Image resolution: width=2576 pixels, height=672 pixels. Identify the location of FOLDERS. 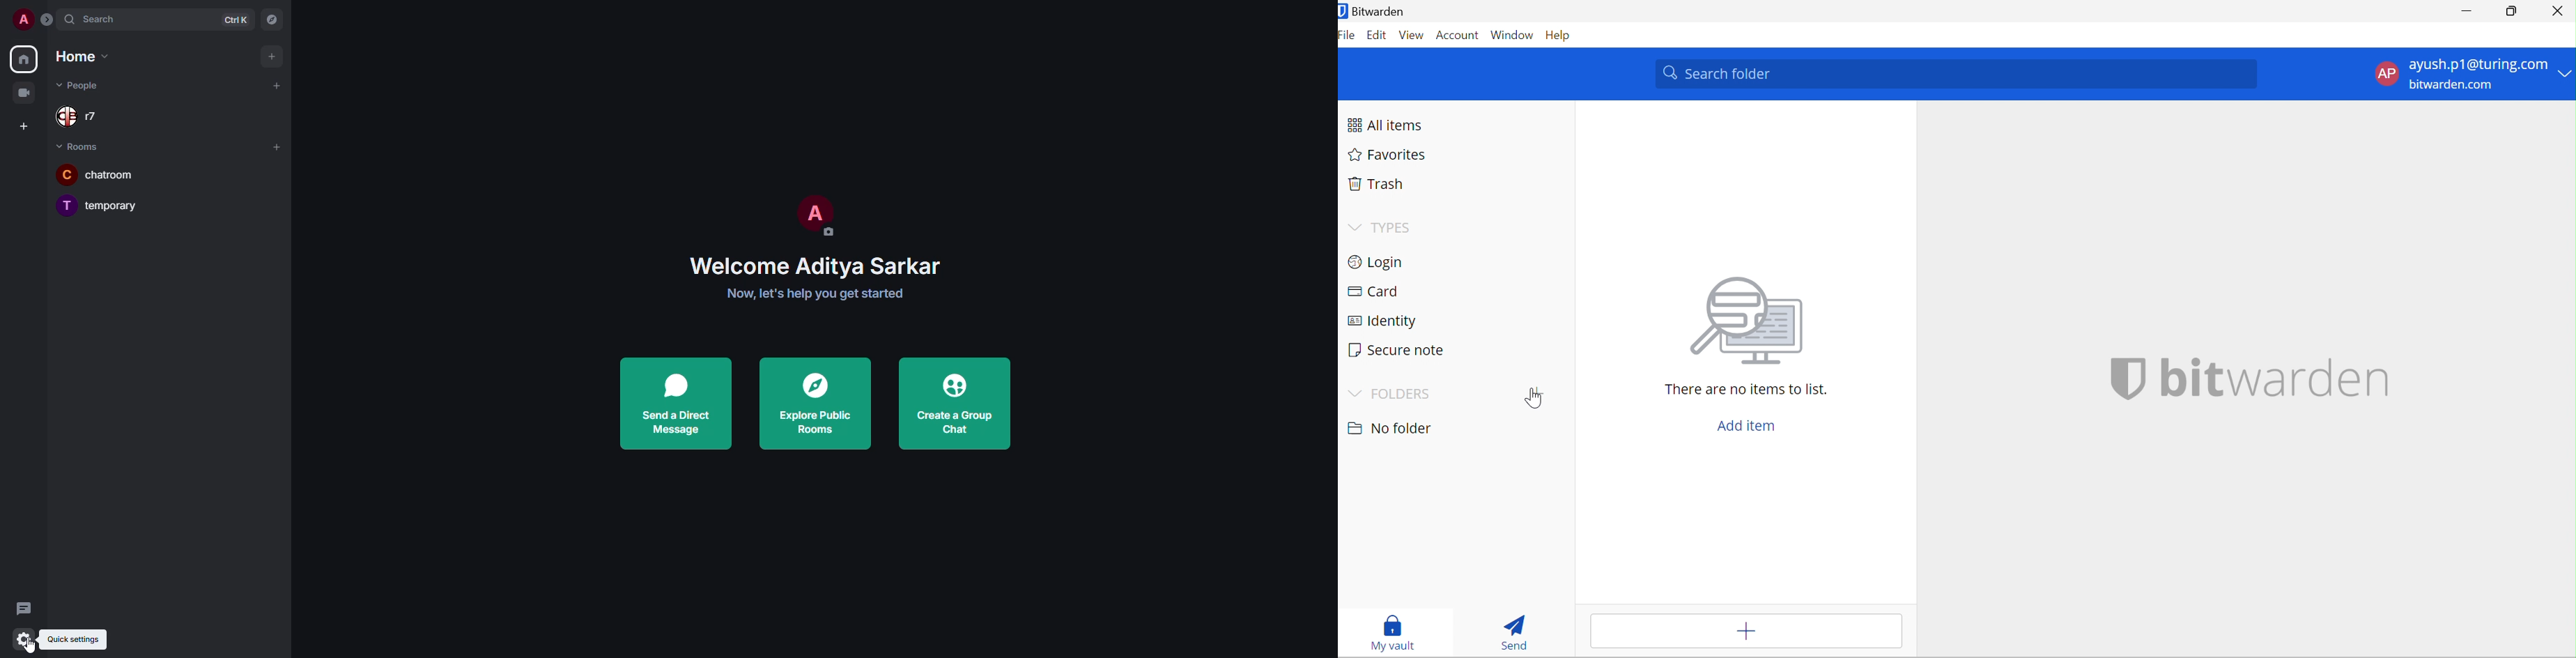
(1402, 393).